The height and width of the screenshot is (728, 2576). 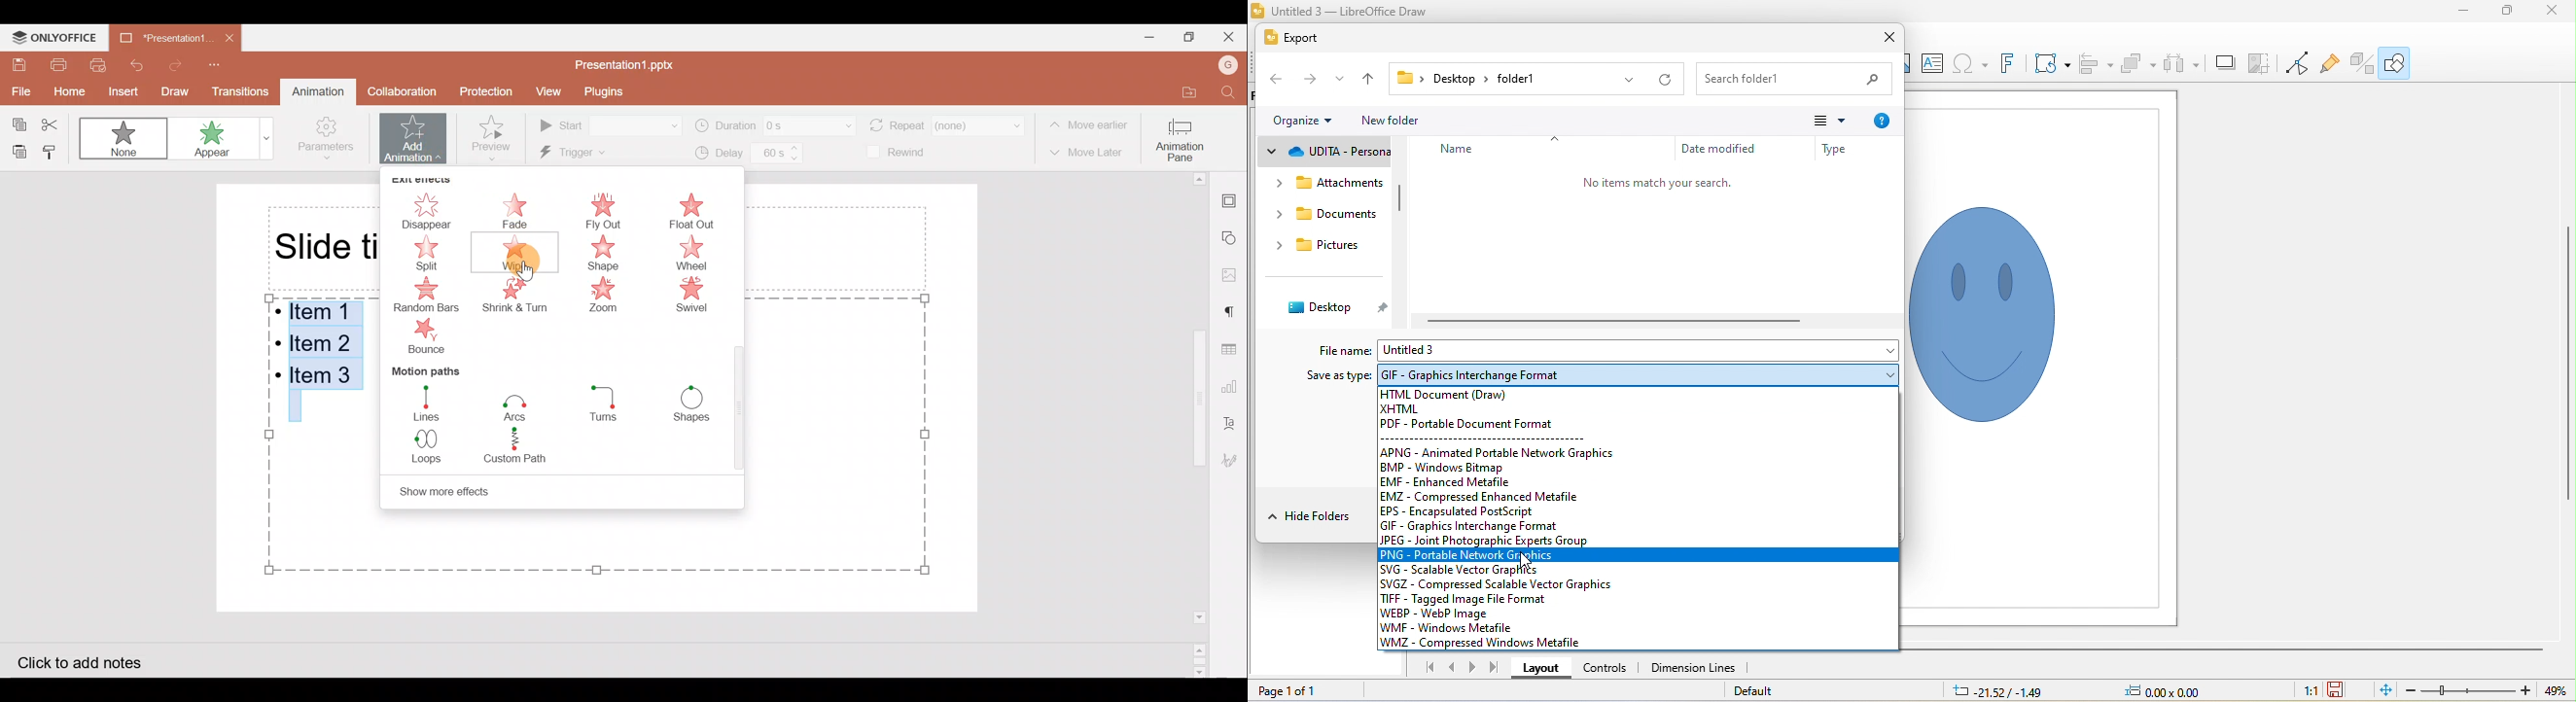 What do you see at coordinates (1338, 153) in the screenshot?
I see `udita personal` at bounding box center [1338, 153].